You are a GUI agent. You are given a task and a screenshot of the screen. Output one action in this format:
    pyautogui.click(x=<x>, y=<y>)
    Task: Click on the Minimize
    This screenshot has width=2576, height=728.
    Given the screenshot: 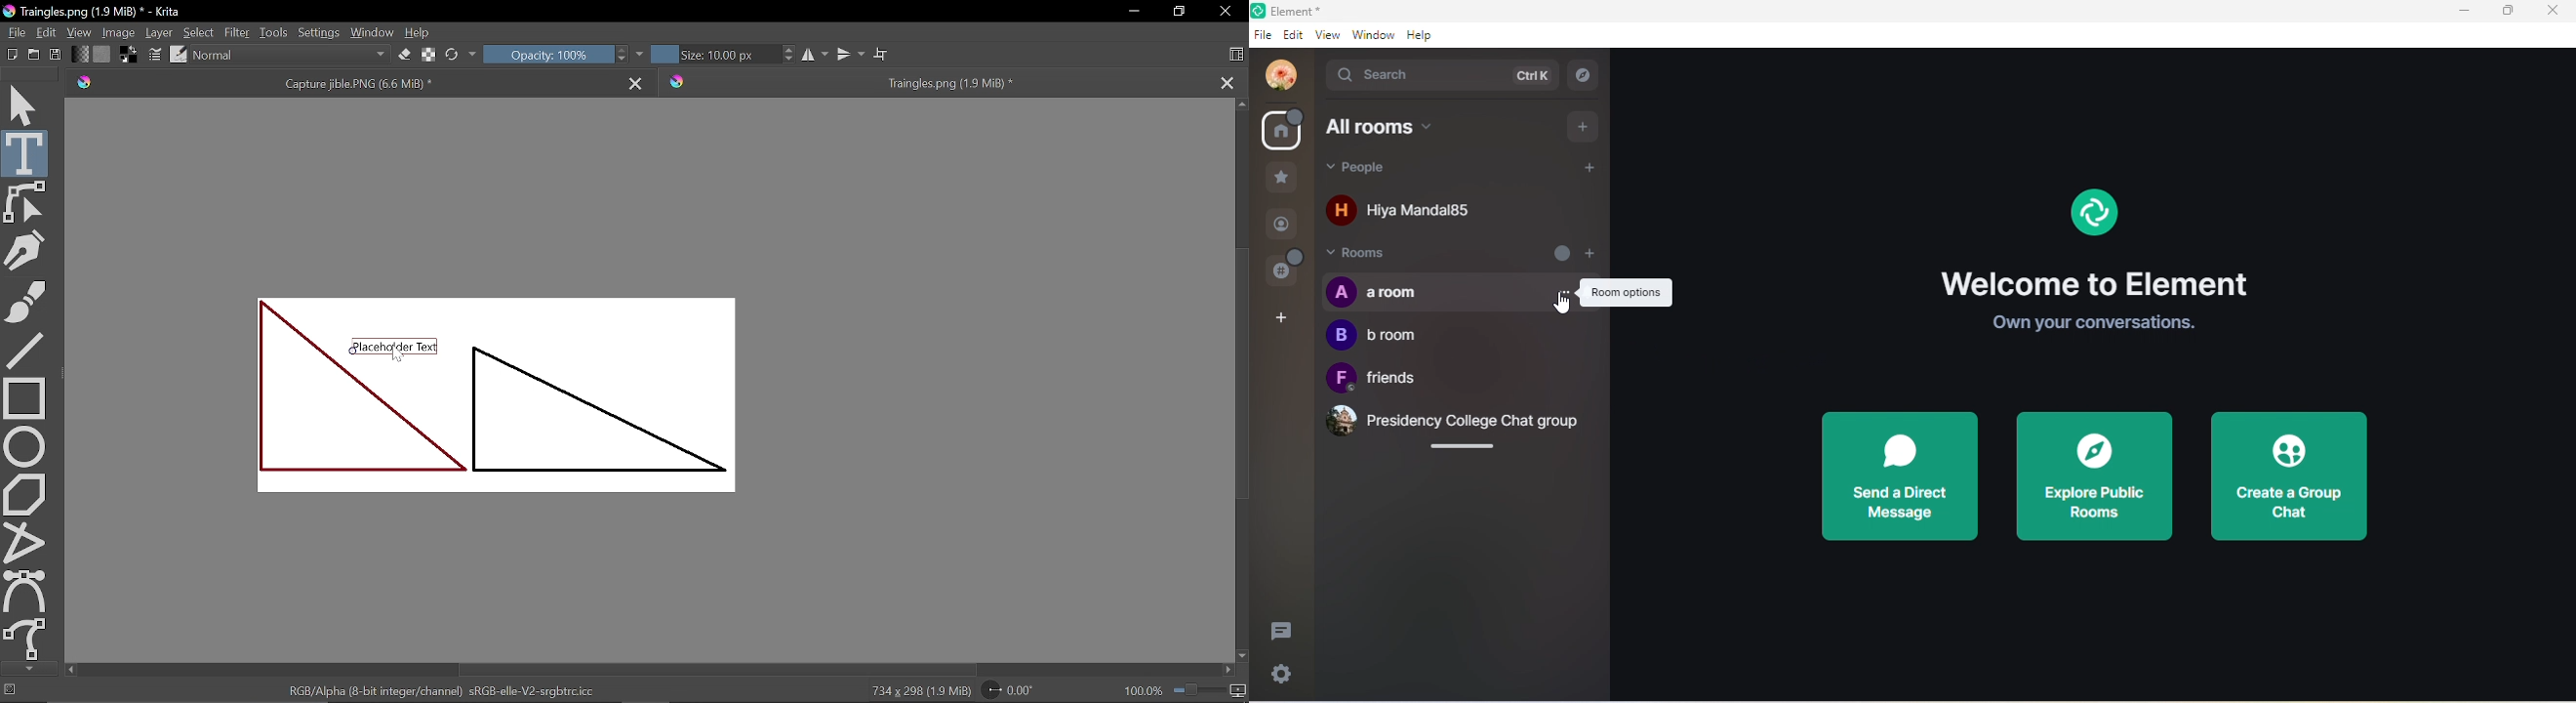 What is the action you would take?
    pyautogui.click(x=1130, y=12)
    